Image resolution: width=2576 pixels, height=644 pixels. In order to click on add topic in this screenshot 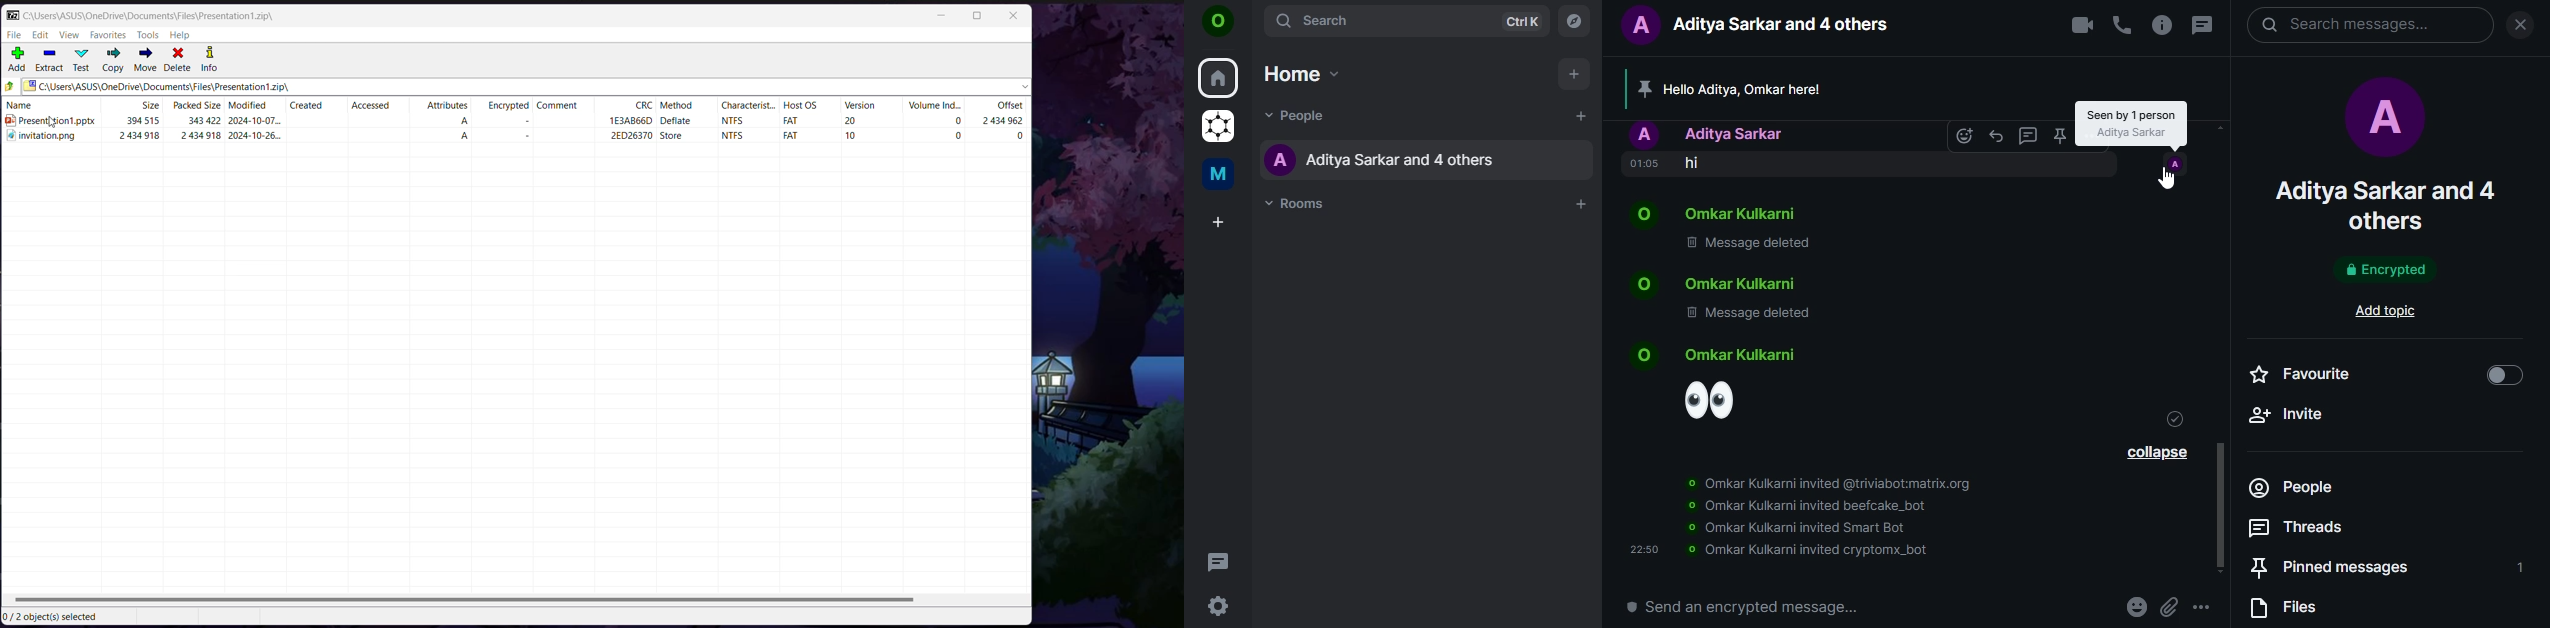, I will do `click(2392, 310)`.